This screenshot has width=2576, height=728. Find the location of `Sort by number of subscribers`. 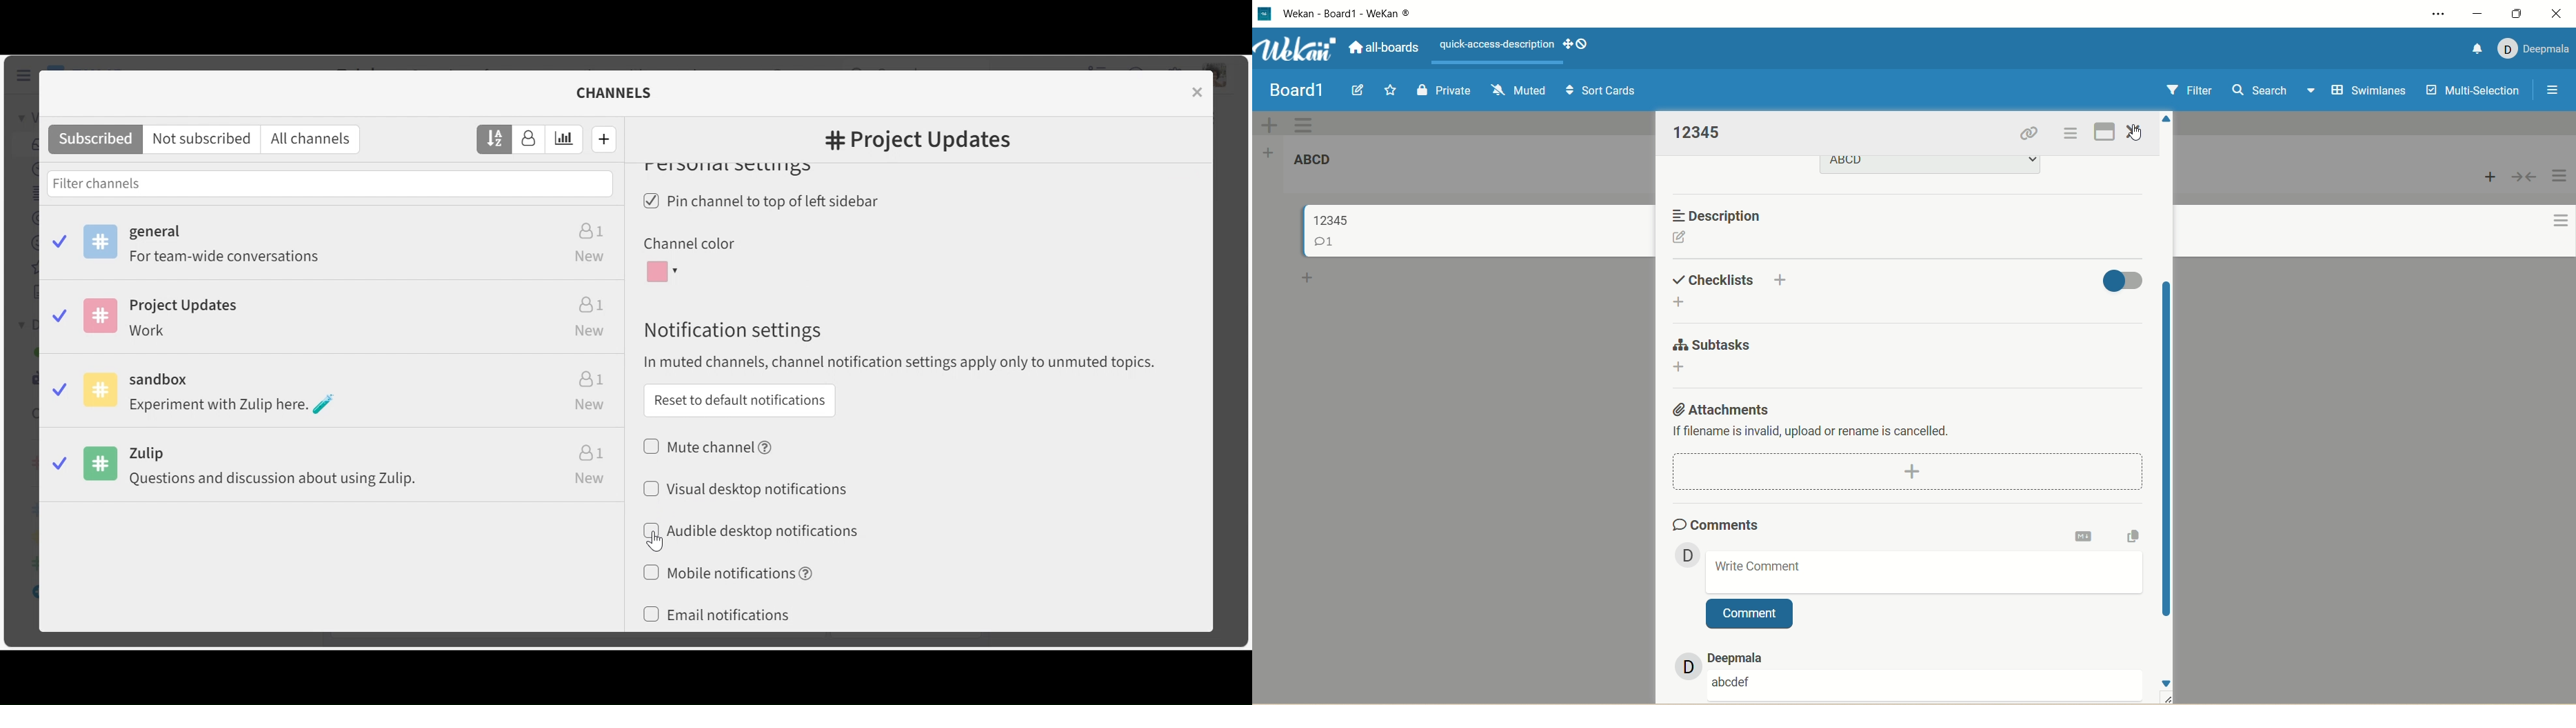

Sort by number of subscribers is located at coordinates (529, 140).